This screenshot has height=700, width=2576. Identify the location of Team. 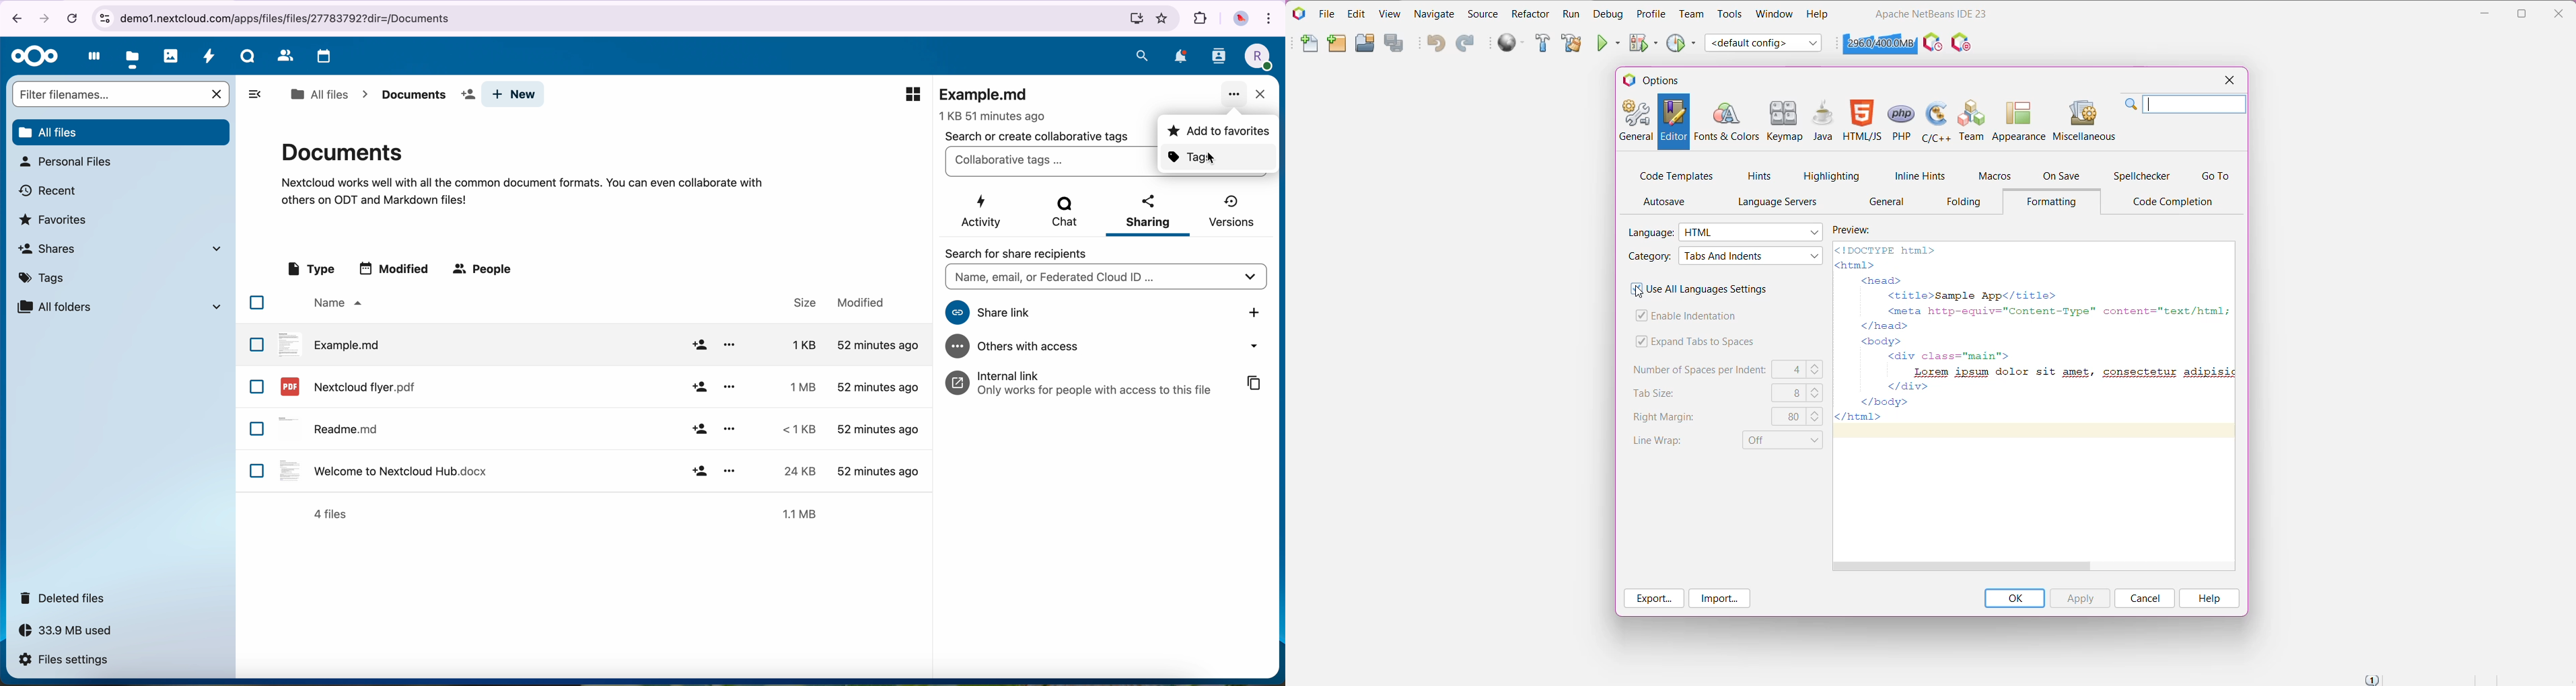
(1691, 14).